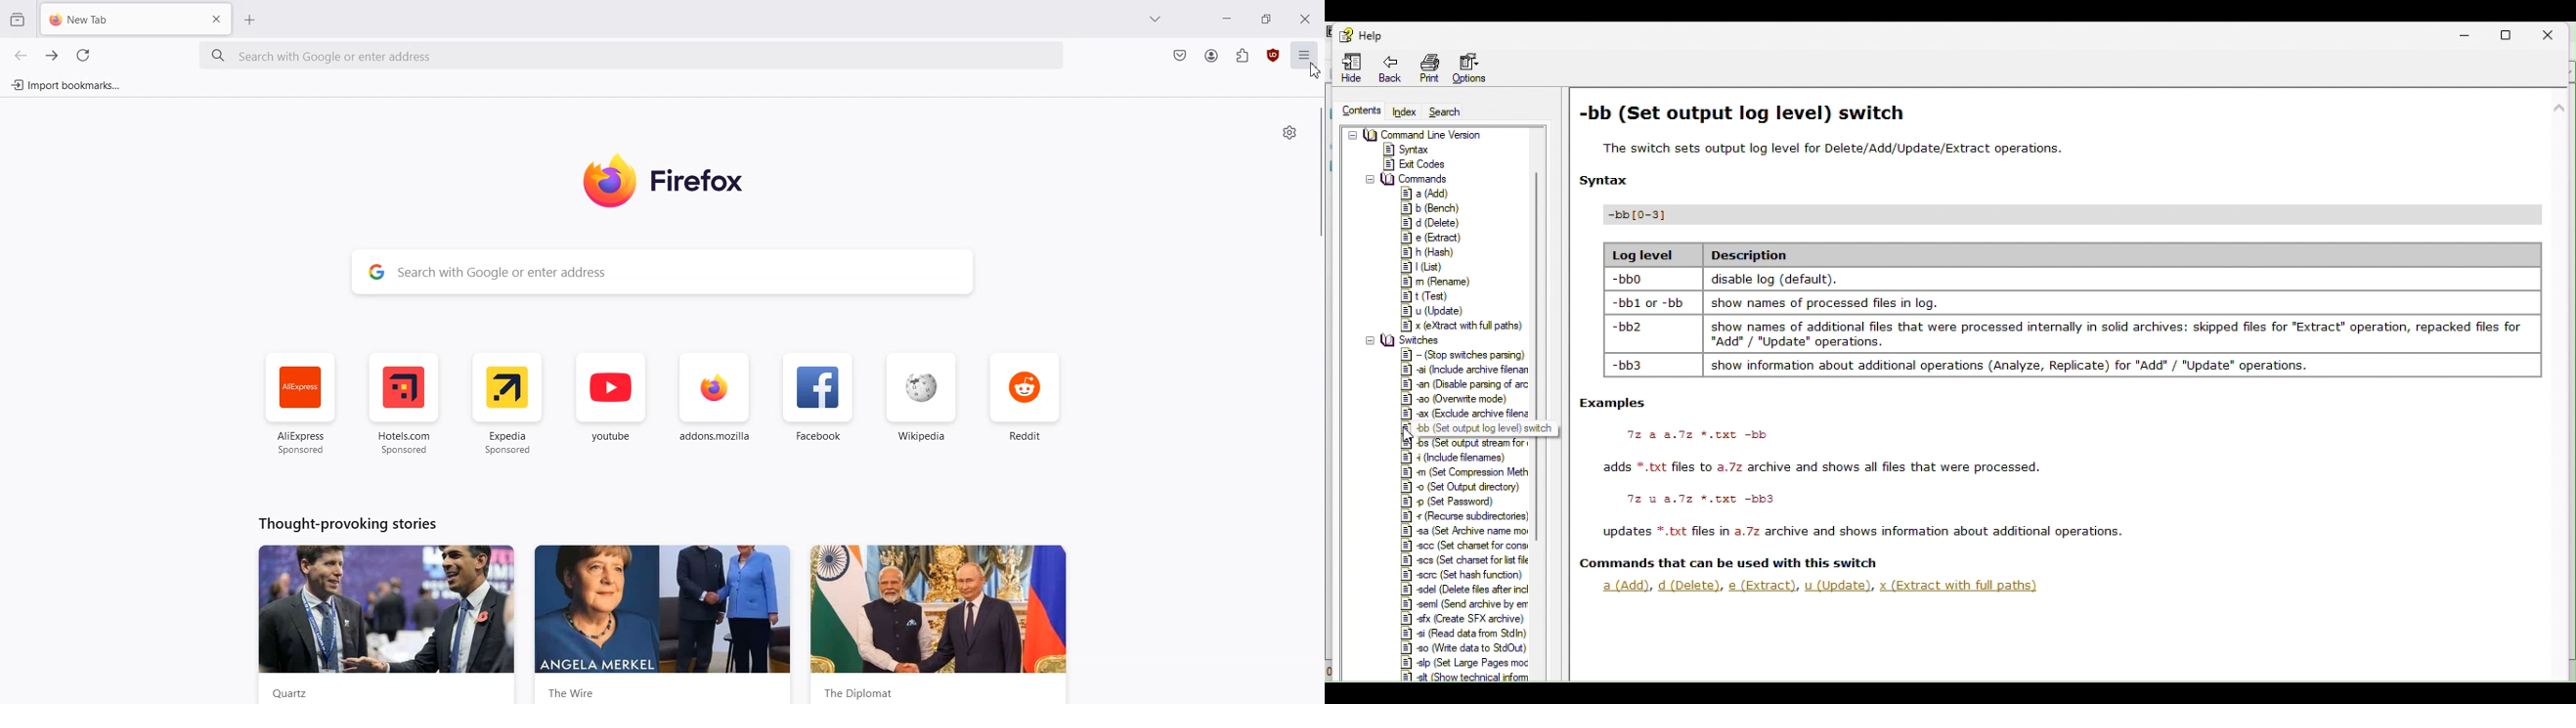 This screenshot has height=728, width=2576. Describe the element at coordinates (1466, 605) in the screenshot. I see `&) sem! (Send archive by em` at that location.